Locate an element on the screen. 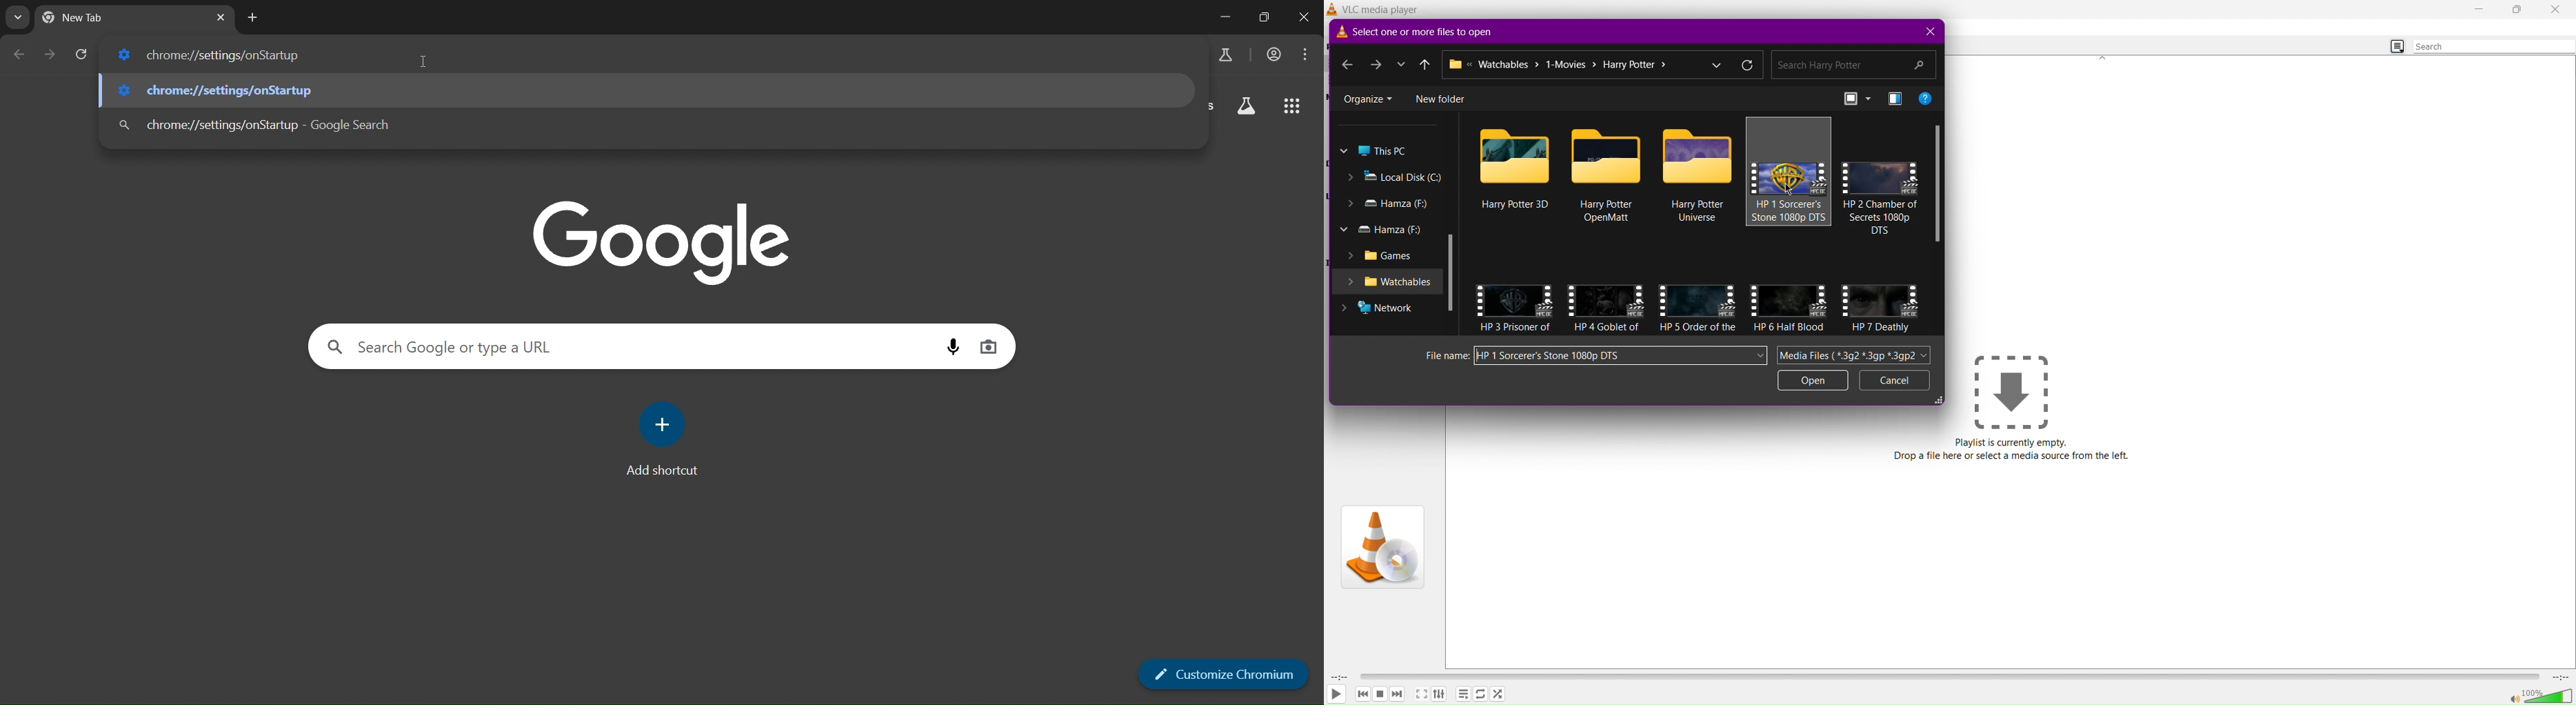 This screenshot has height=728, width=2576. refresh is located at coordinates (1749, 67).